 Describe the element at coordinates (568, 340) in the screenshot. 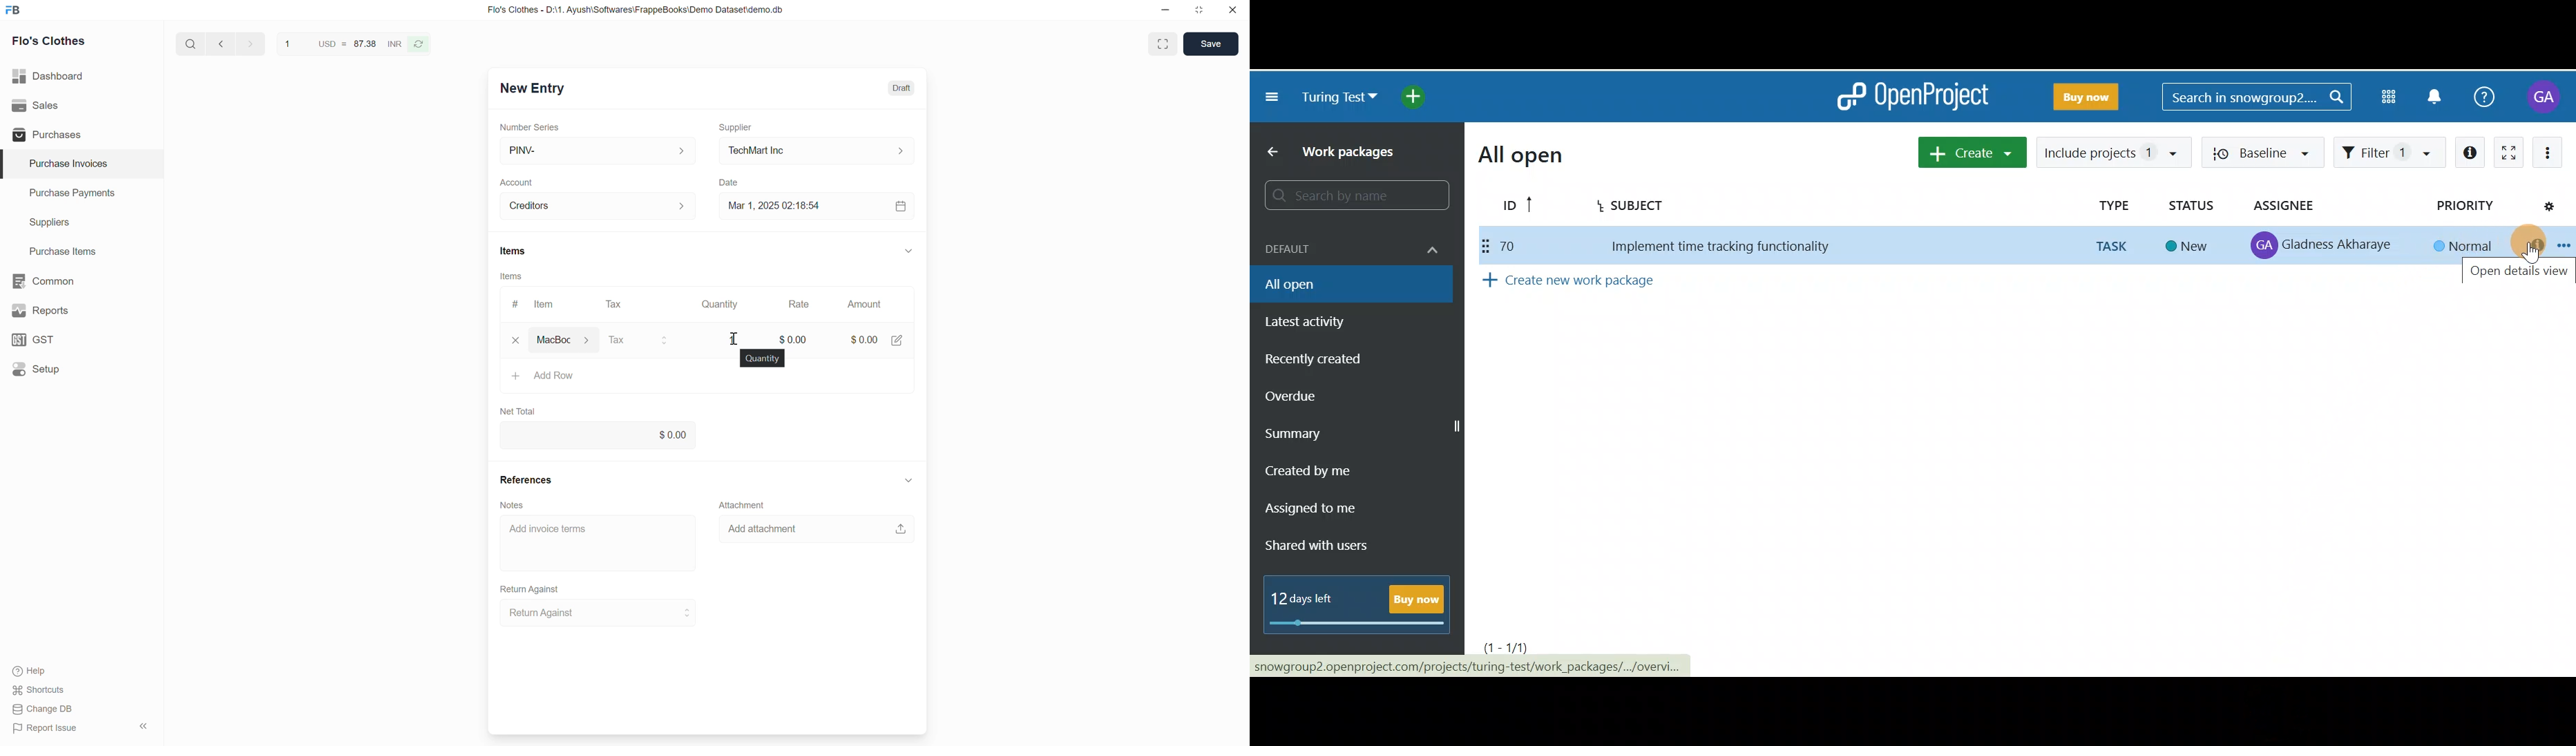

I see `MacBook` at that location.